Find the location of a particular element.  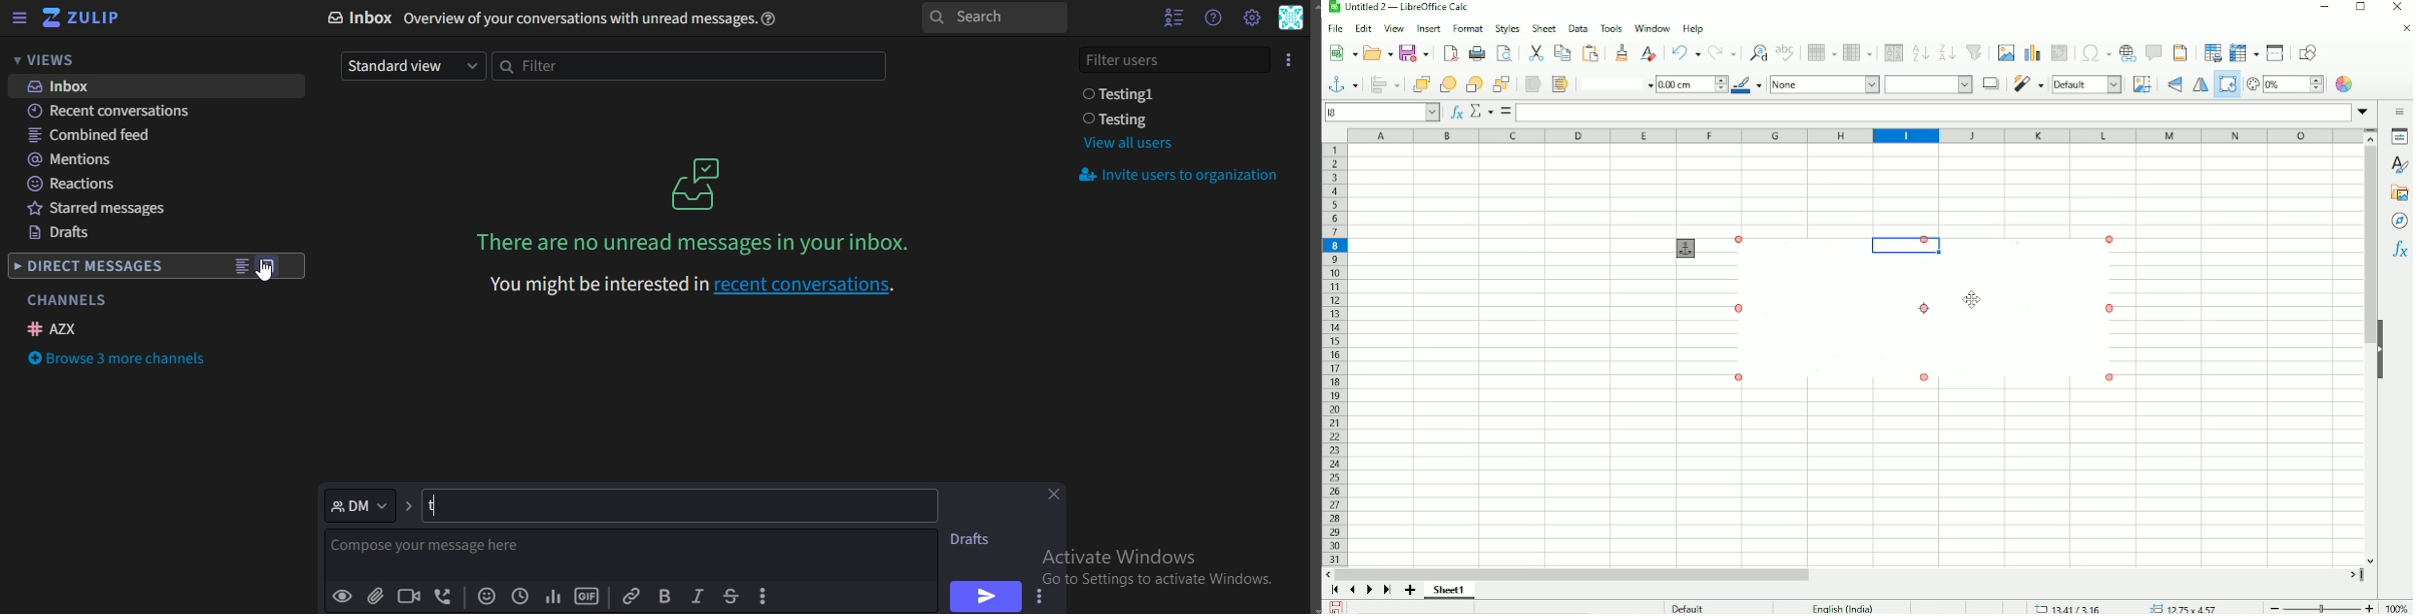

Sidebar settings is located at coordinates (2397, 111).